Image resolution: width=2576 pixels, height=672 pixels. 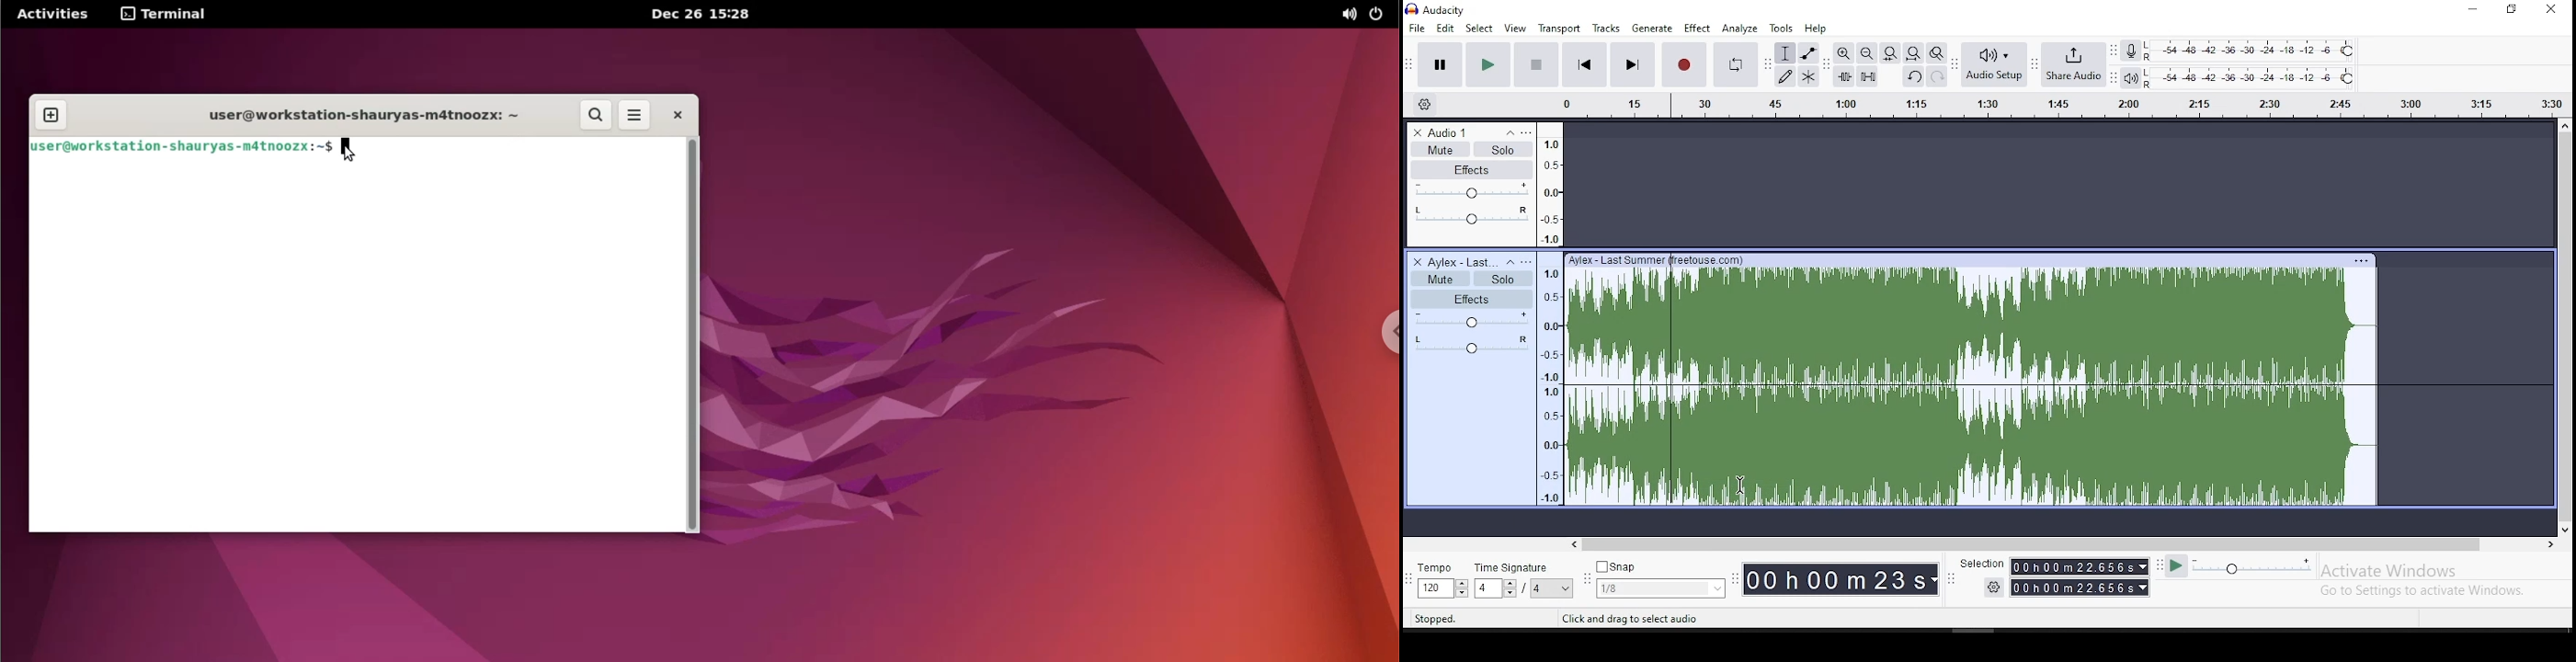 What do you see at coordinates (1683, 64) in the screenshot?
I see `record` at bounding box center [1683, 64].